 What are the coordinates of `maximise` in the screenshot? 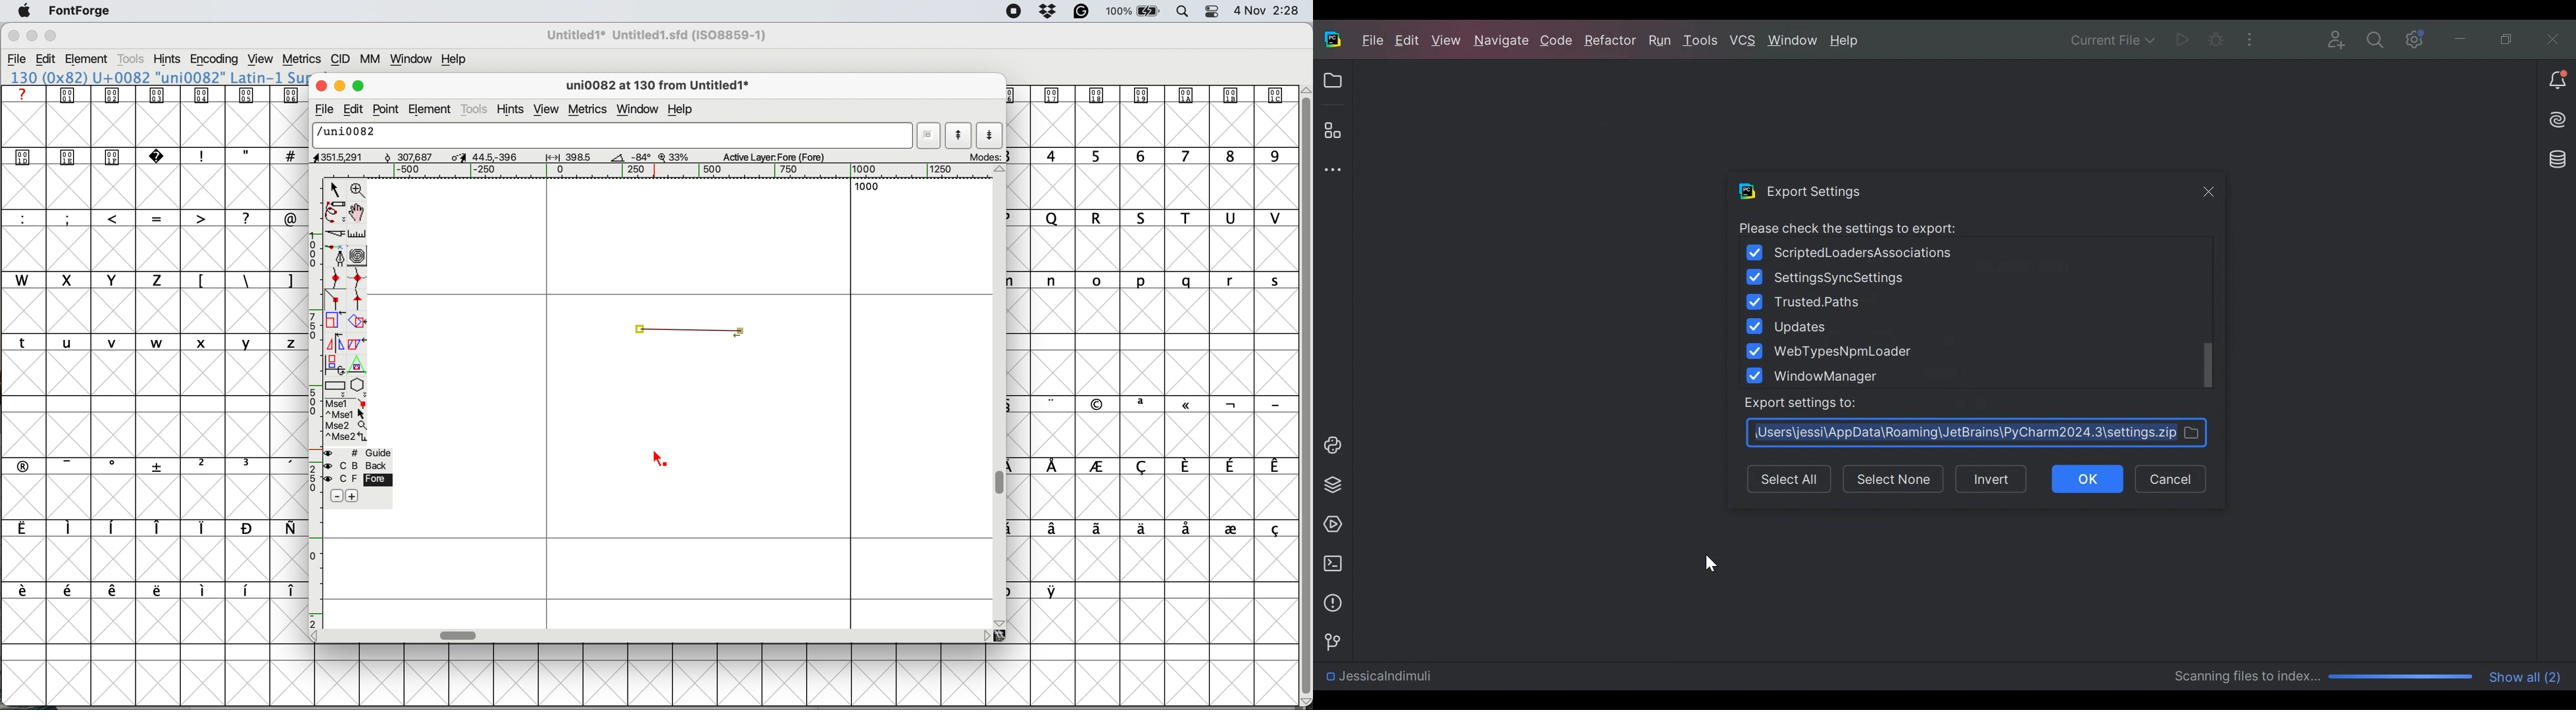 It's located at (360, 84).